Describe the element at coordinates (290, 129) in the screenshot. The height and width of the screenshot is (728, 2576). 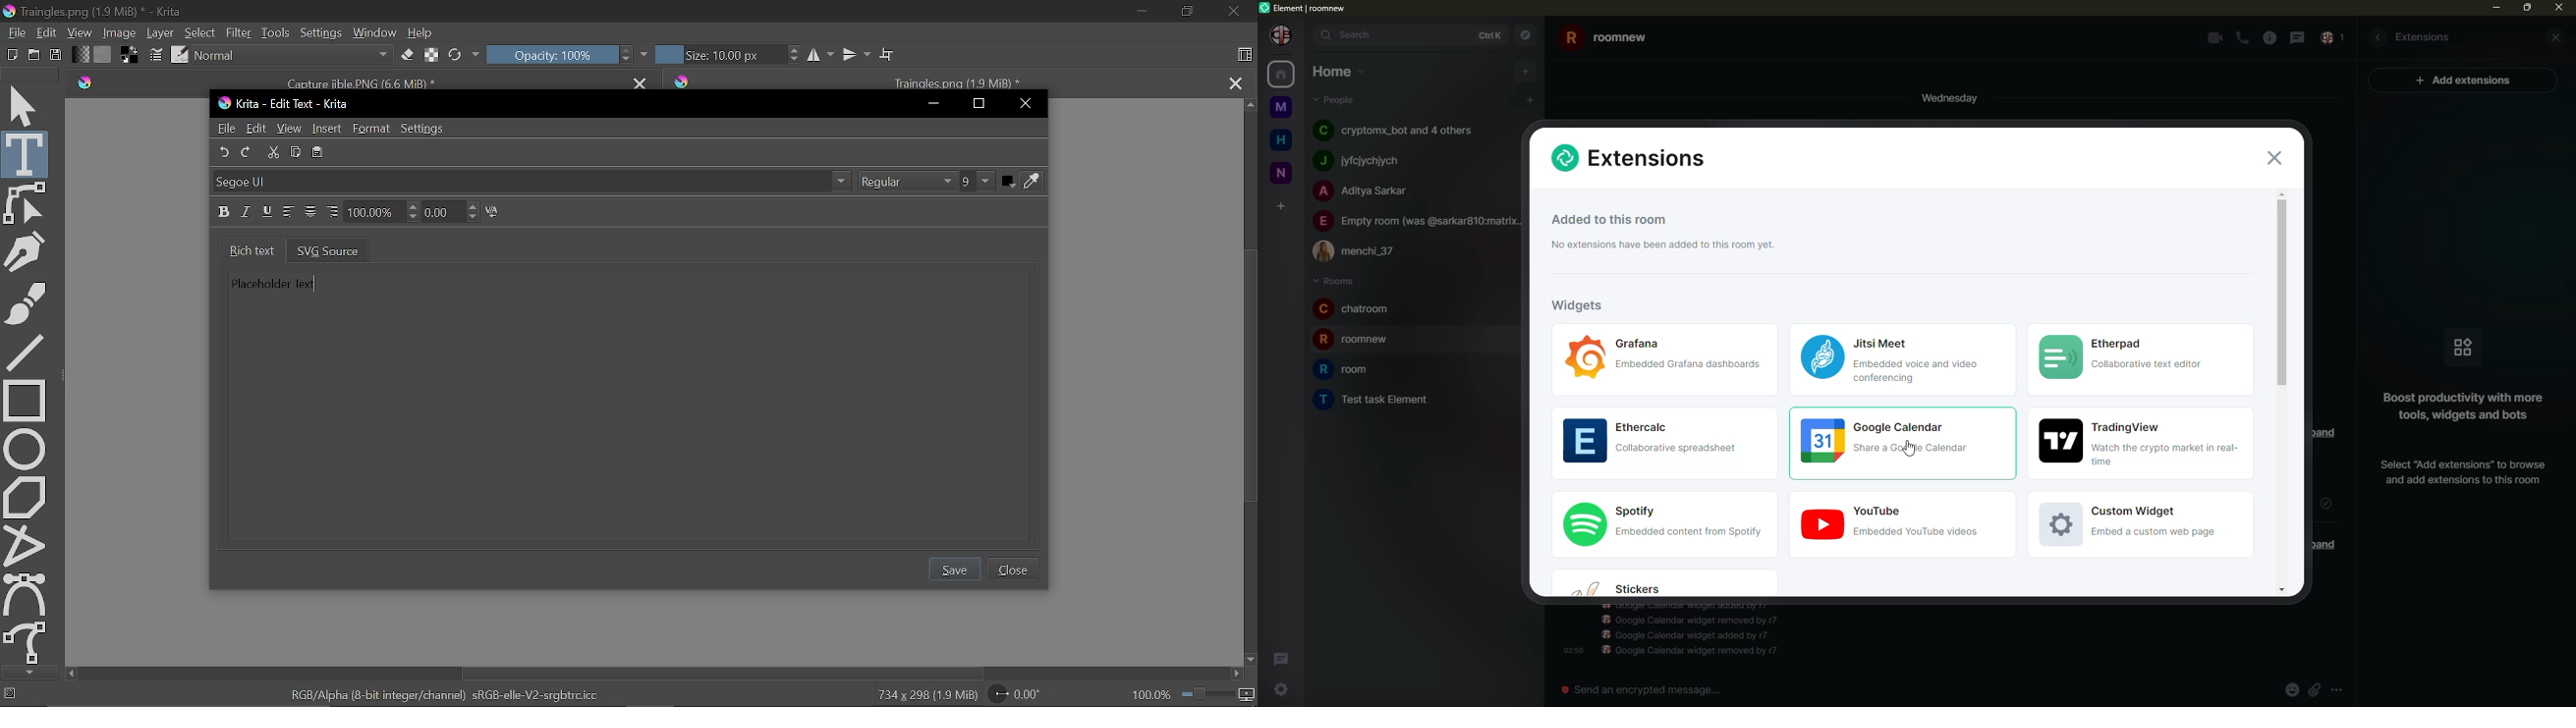
I see `View` at that location.